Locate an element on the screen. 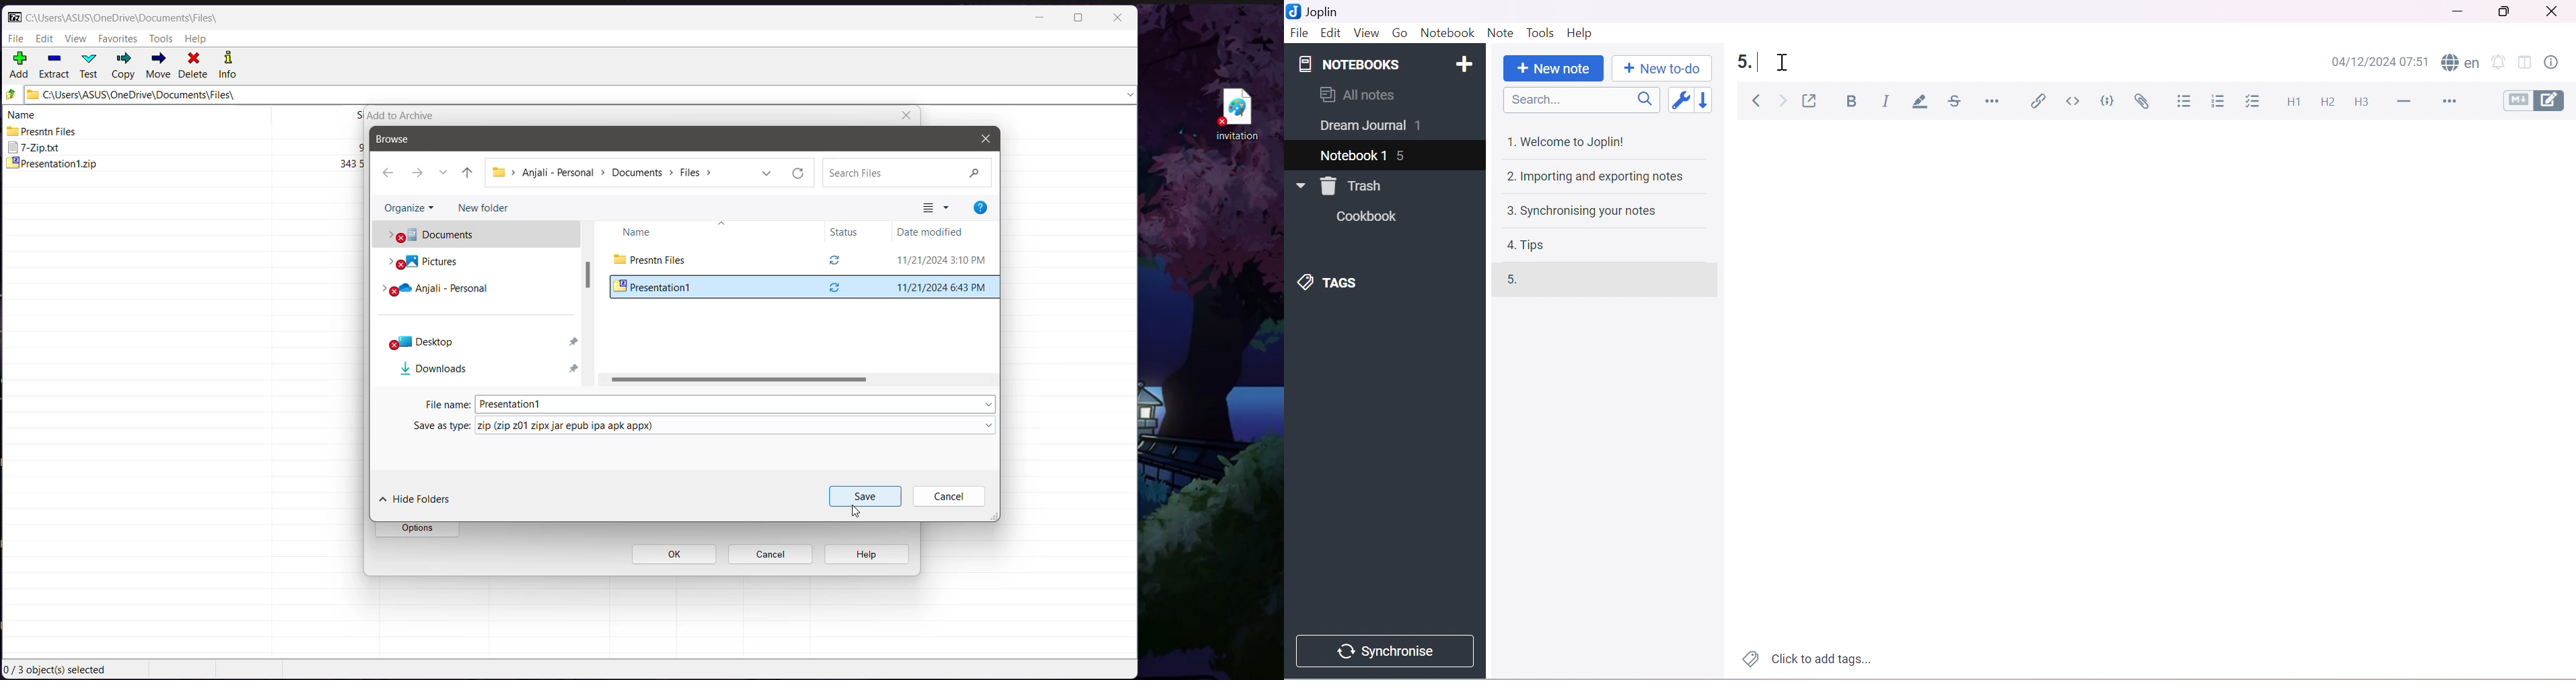  Move is located at coordinates (157, 66).